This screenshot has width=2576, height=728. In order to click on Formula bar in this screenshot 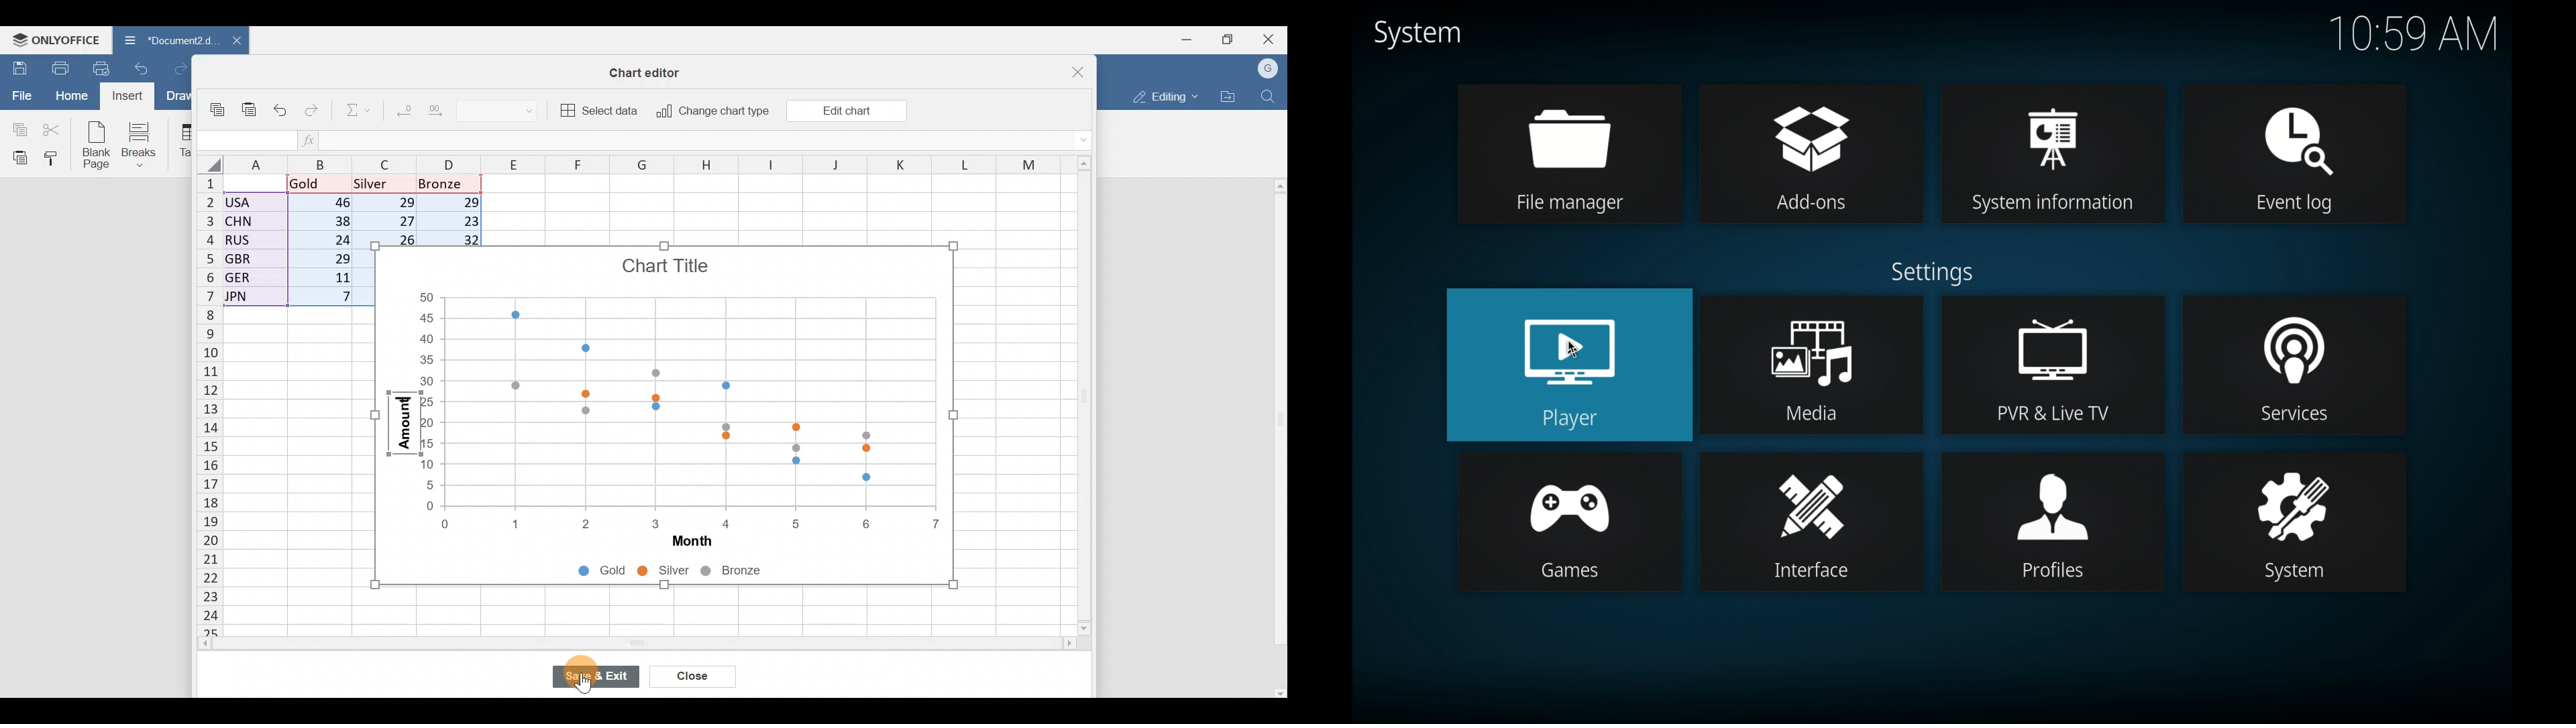, I will do `click(700, 141)`.